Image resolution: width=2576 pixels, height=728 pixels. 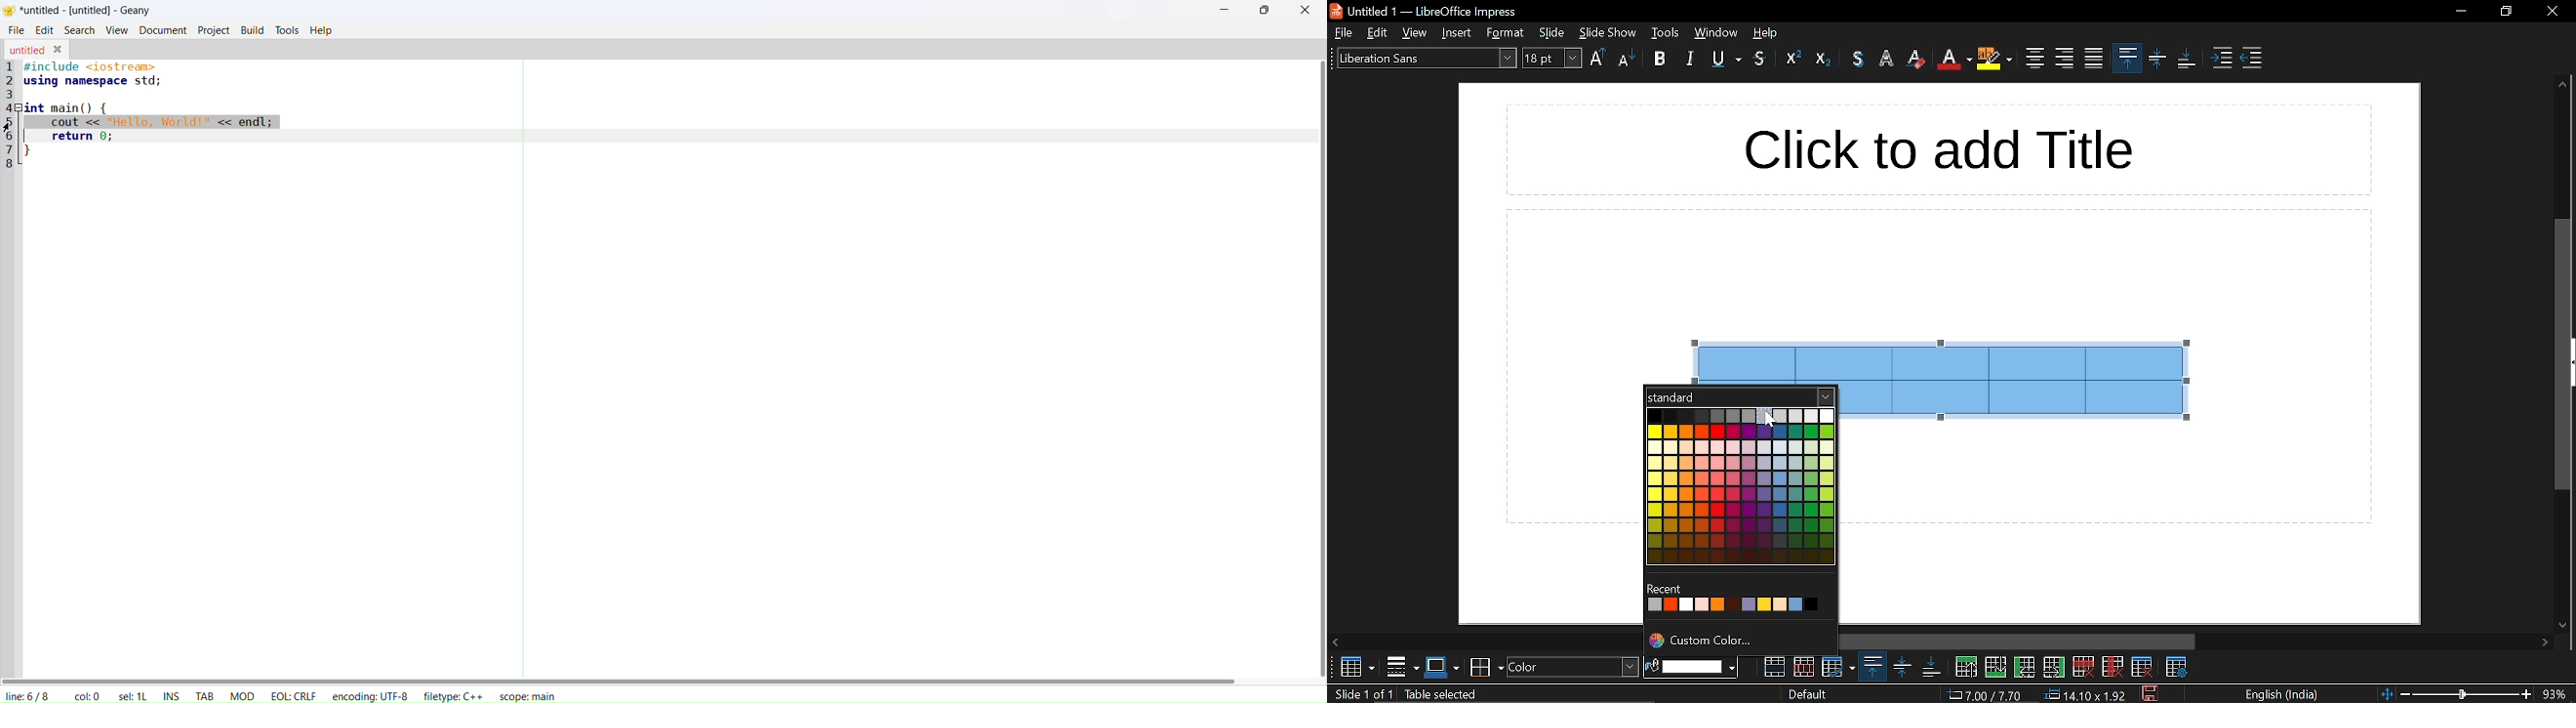 What do you see at coordinates (1609, 32) in the screenshot?
I see `slide show` at bounding box center [1609, 32].